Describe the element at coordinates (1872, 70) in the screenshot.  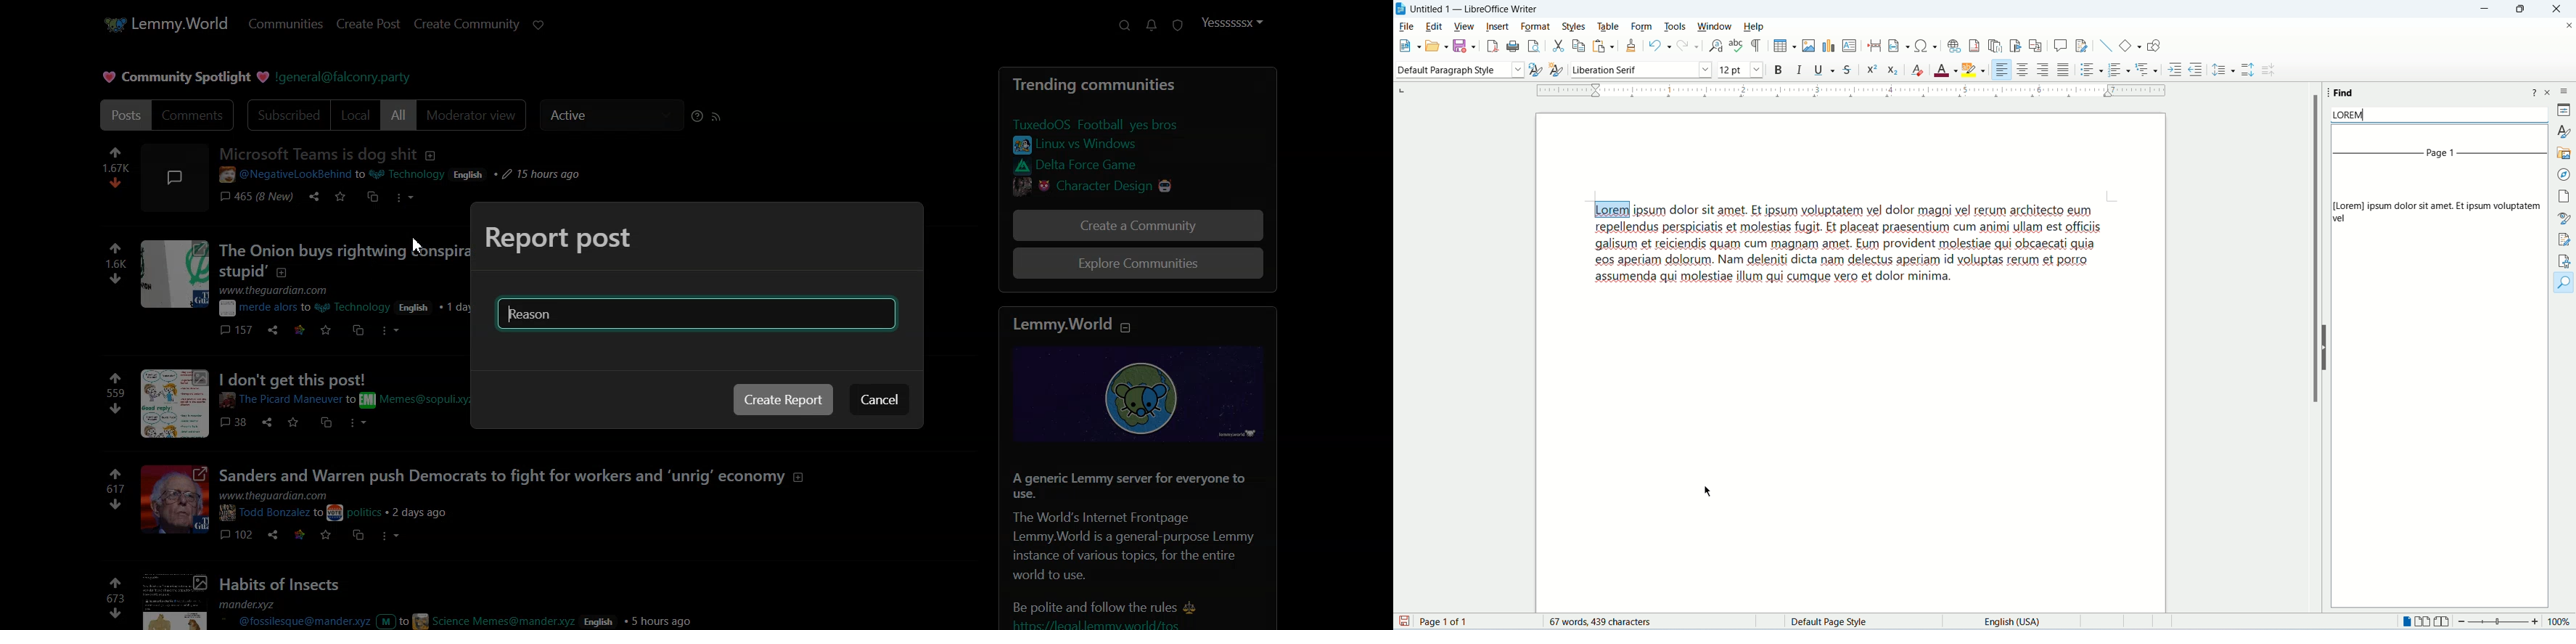
I see `superscript` at that location.